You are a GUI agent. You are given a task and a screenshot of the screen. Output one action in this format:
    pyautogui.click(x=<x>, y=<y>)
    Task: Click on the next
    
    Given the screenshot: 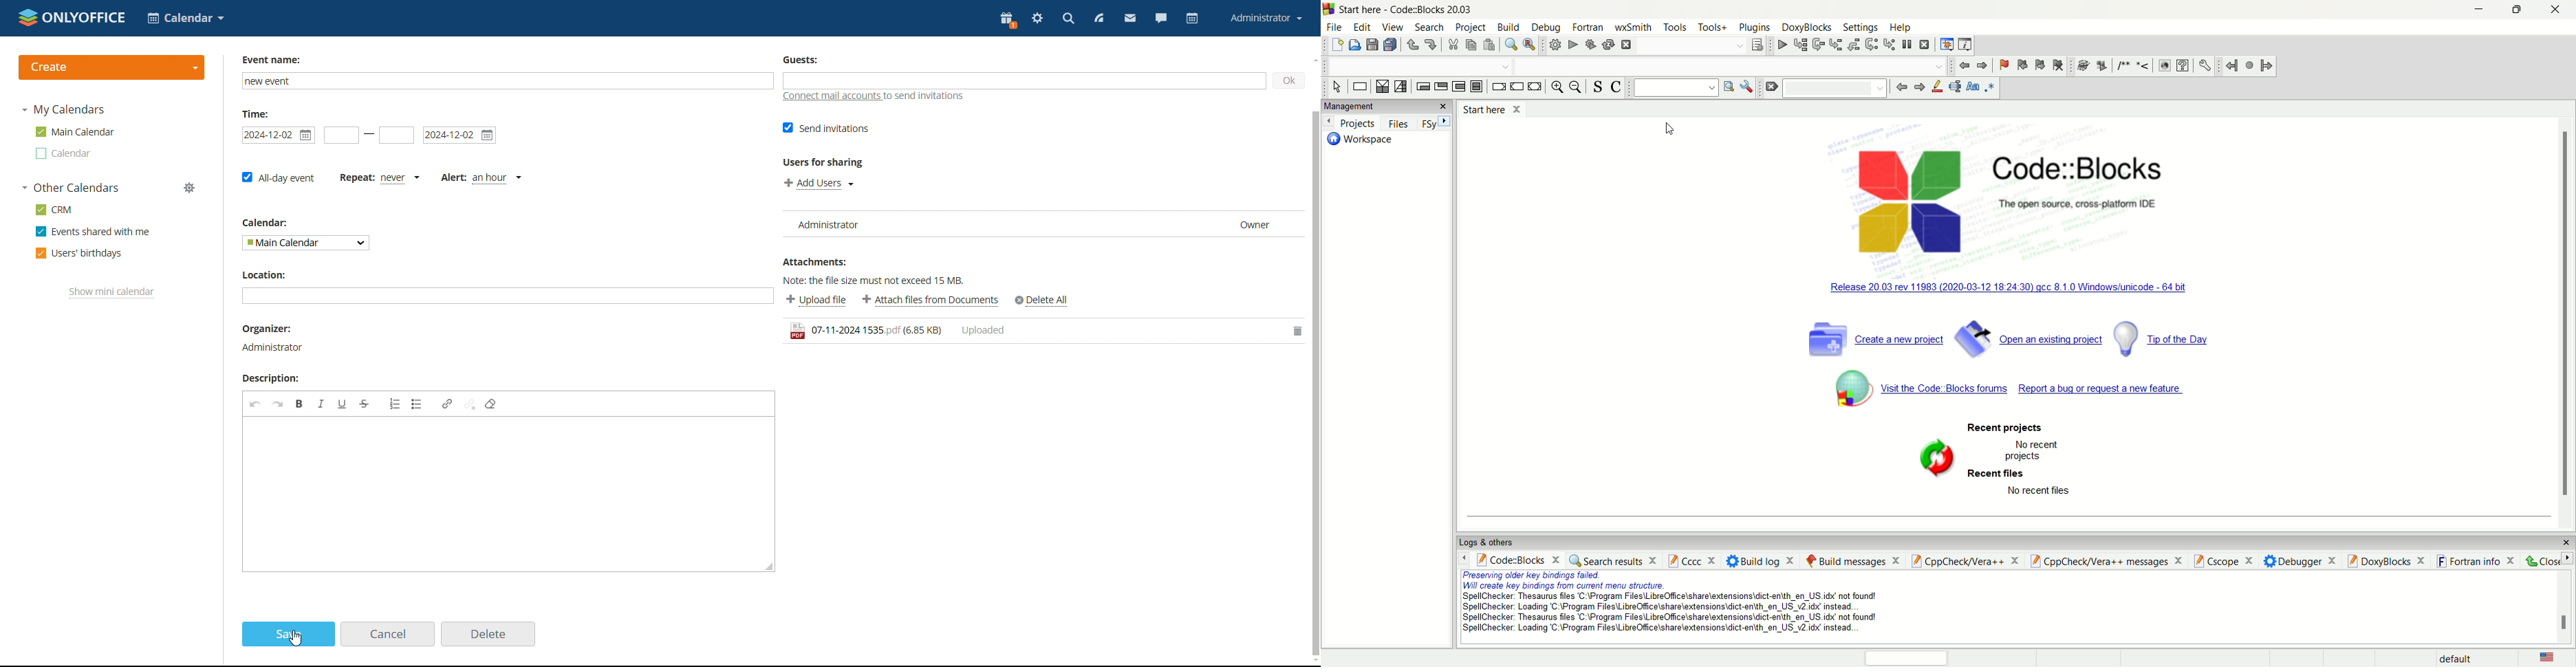 What is the action you would take?
    pyautogui.click(x=1443, y=122)
    